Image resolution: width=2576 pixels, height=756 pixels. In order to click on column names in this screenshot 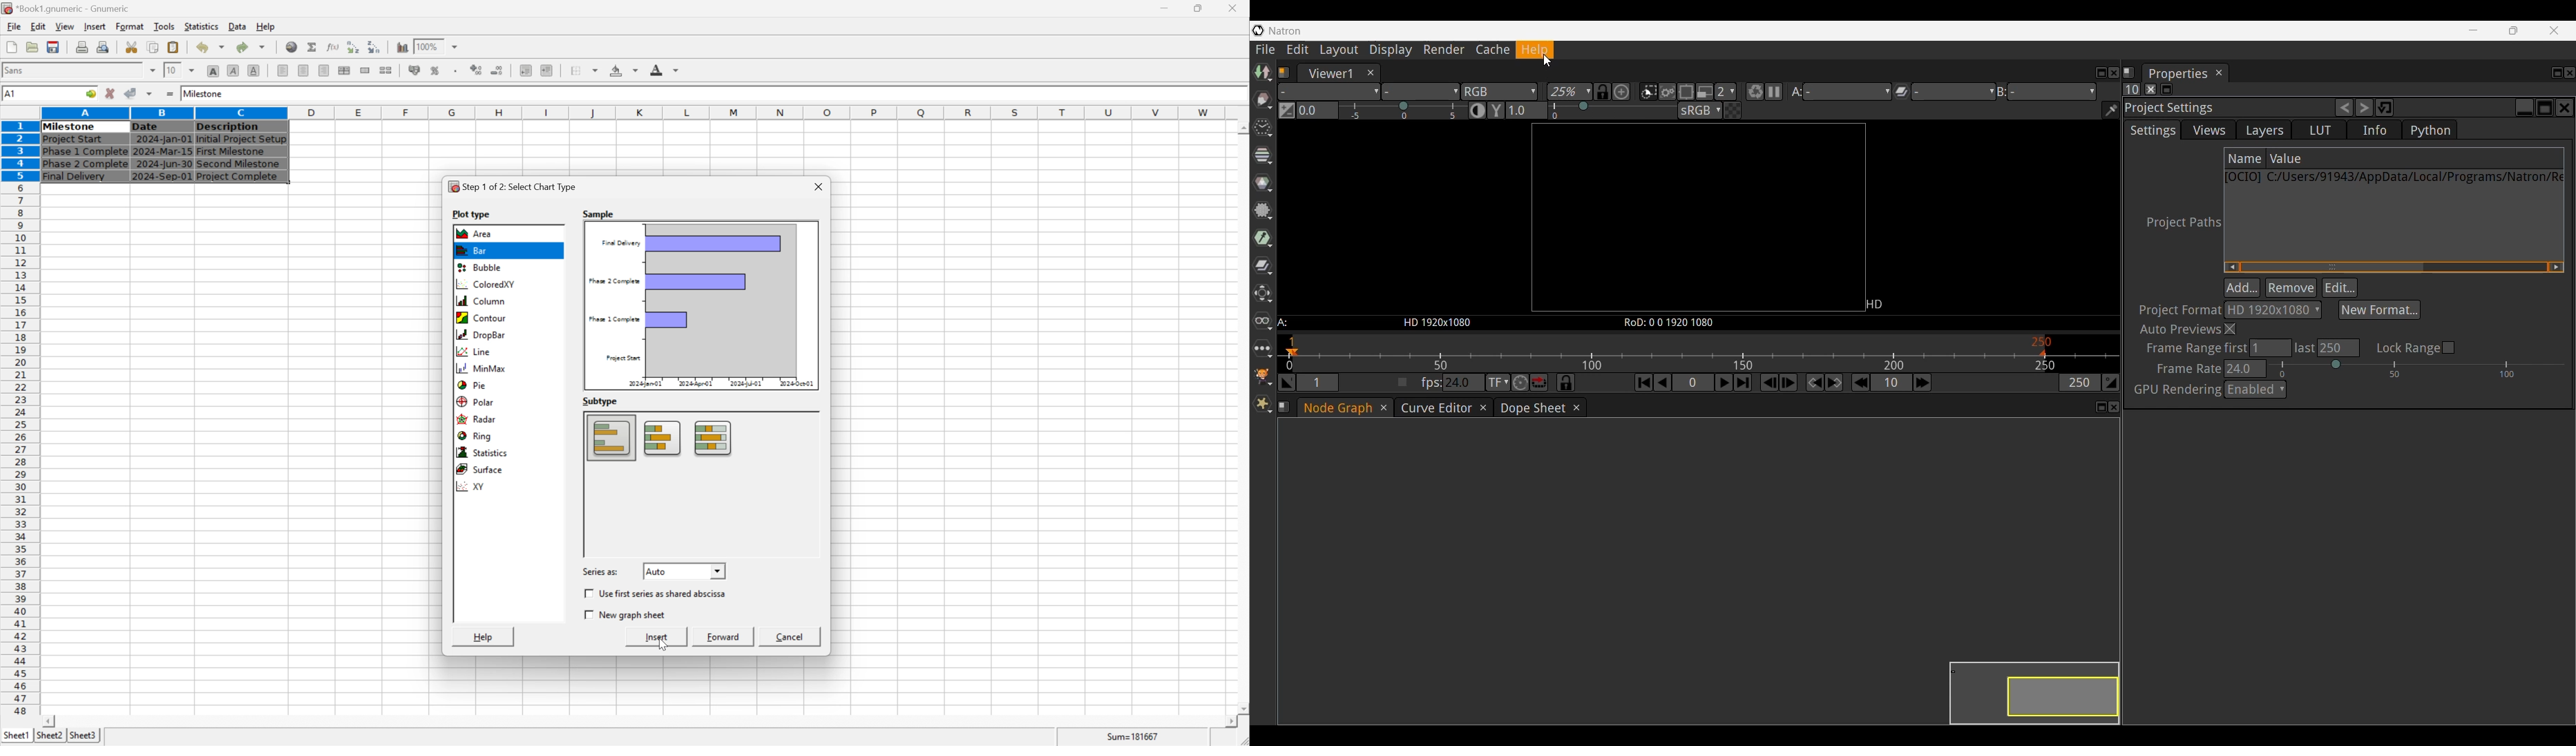, I will do `click(635, 112)`.